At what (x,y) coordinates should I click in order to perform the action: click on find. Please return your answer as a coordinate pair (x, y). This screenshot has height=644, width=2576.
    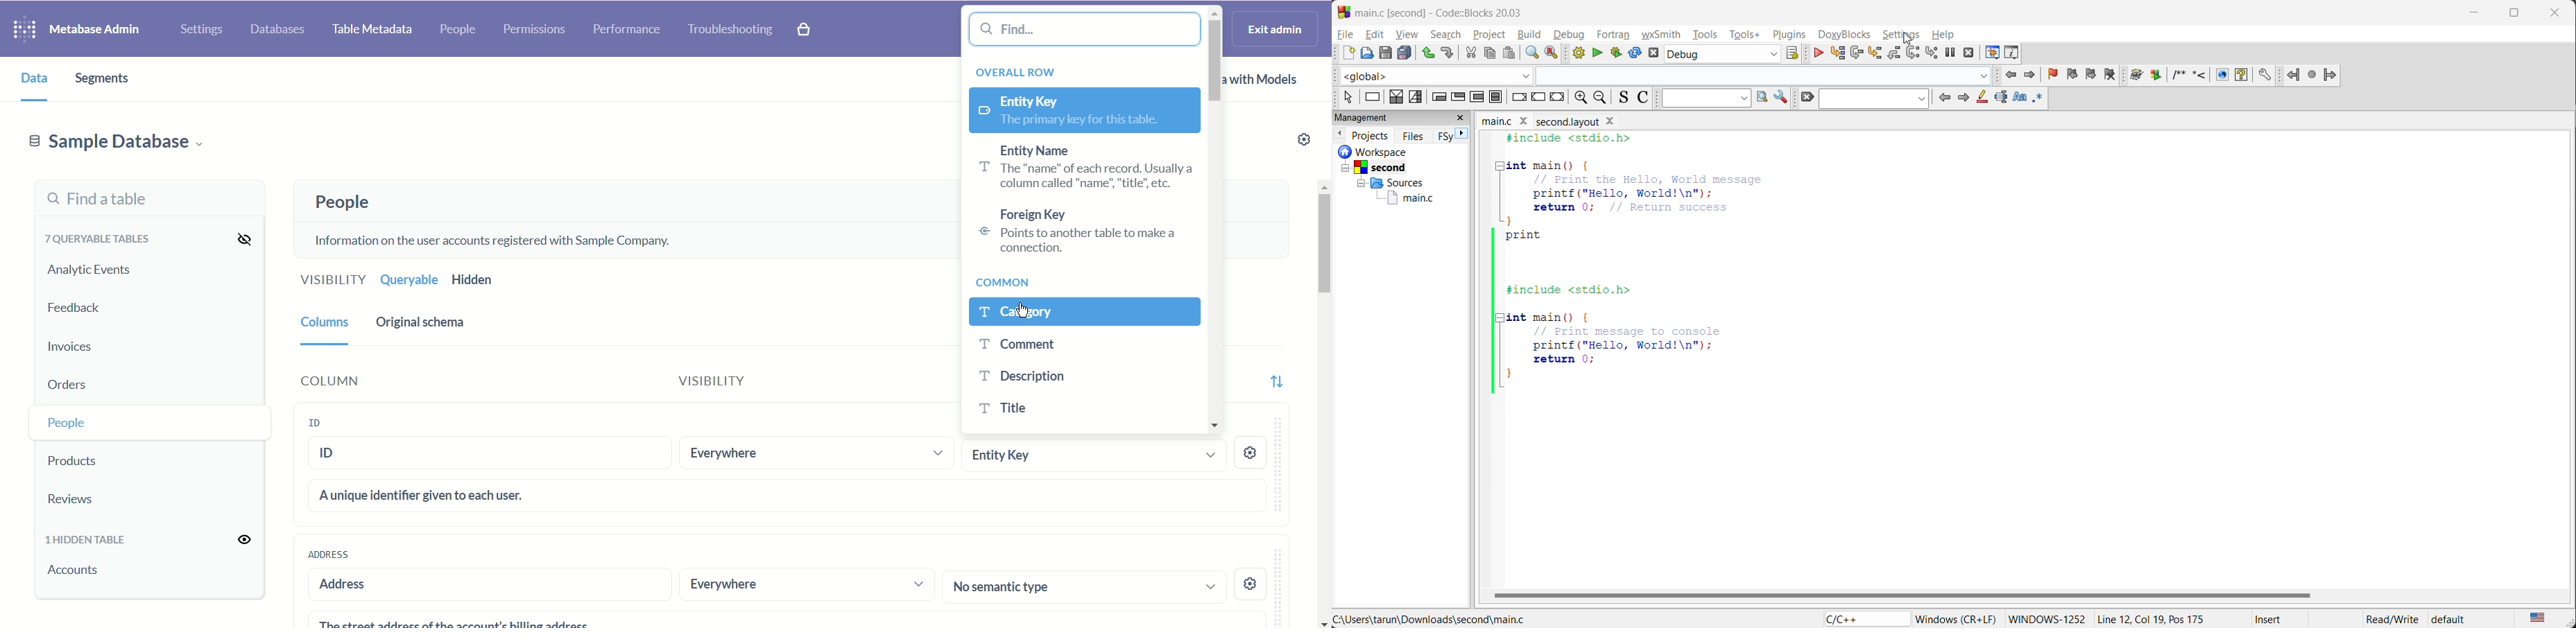
    Looking at the image, I should click on (1532, 52).